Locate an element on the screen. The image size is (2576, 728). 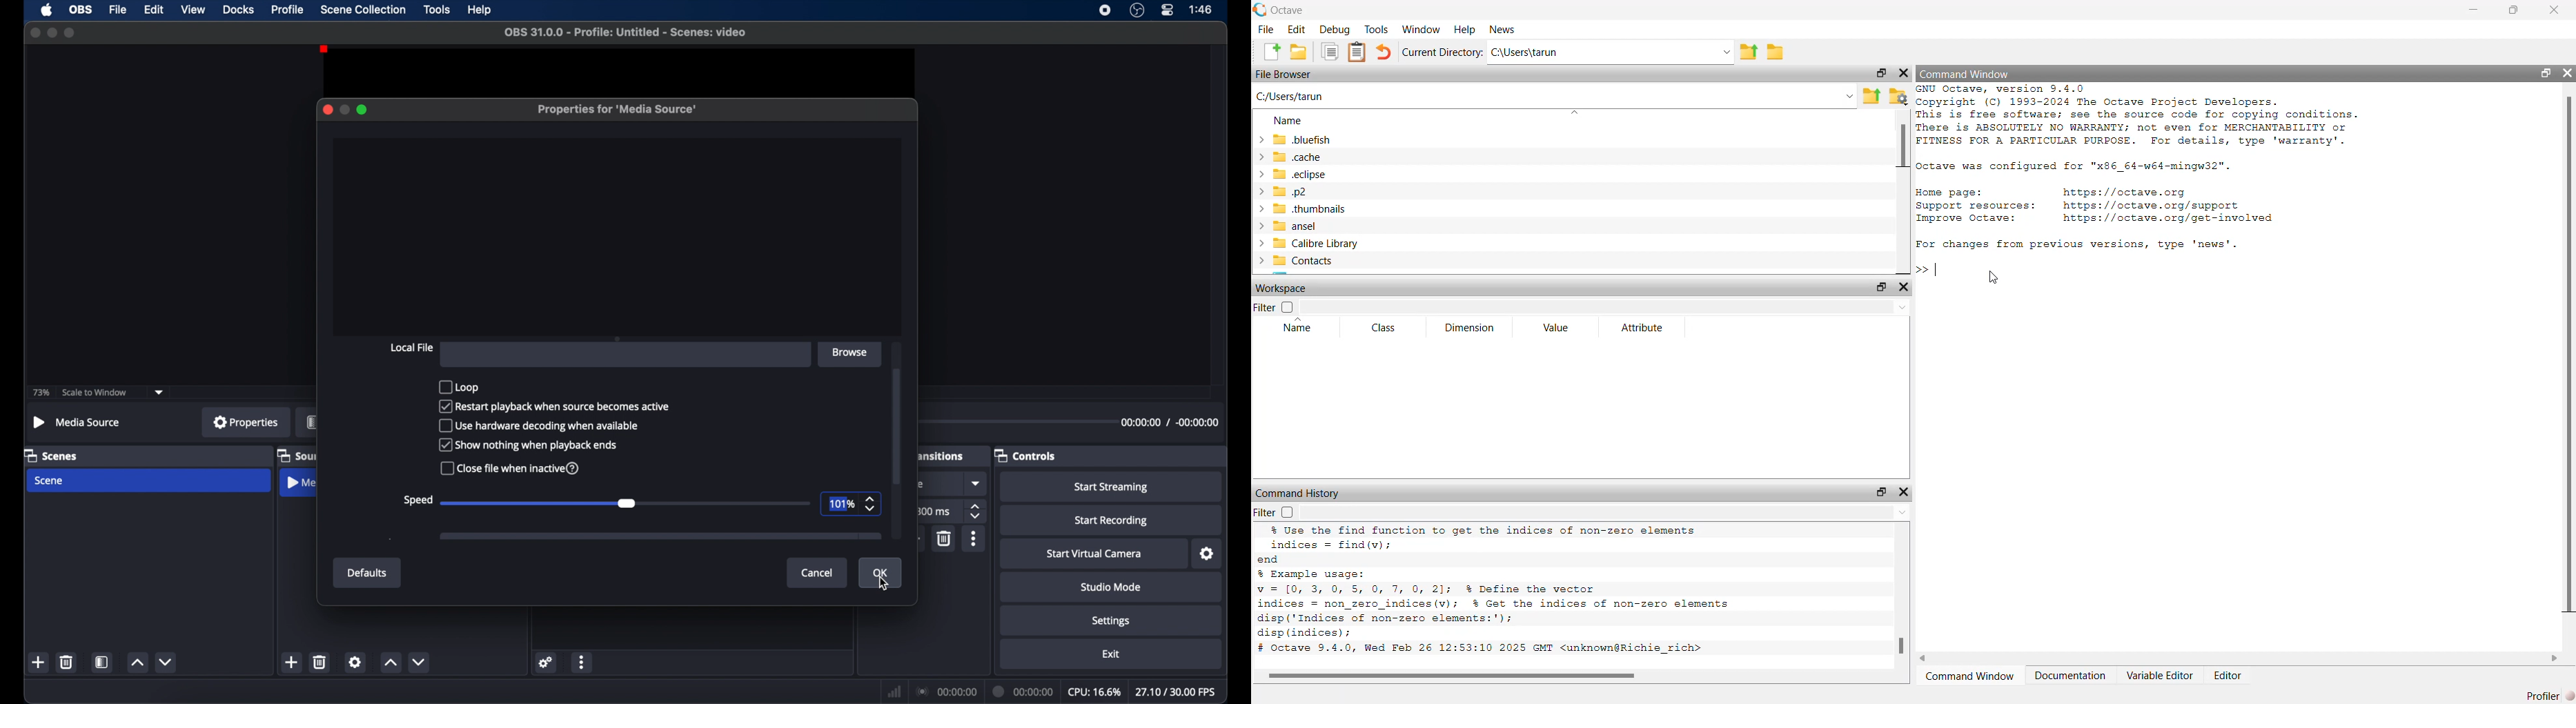
minimize is located at coordinates (2475, 12).